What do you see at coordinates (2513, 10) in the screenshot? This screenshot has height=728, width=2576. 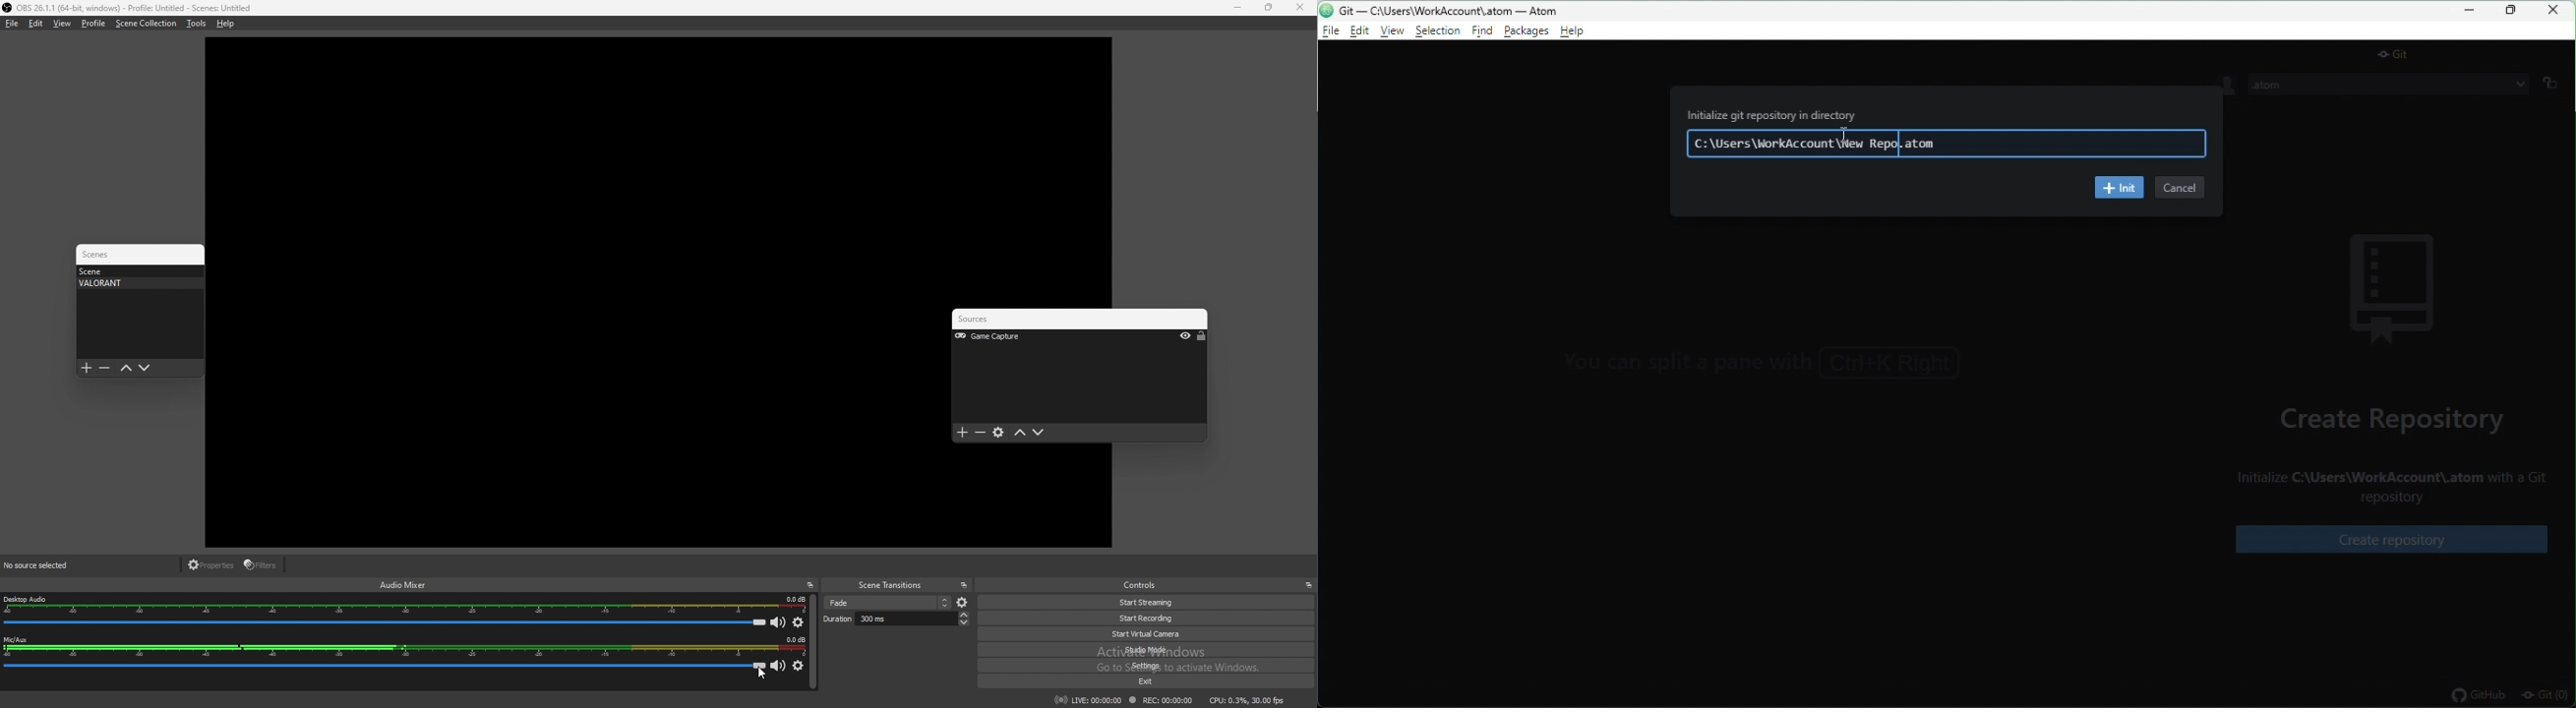 I see `restore` at bounding box center [2513, 10].